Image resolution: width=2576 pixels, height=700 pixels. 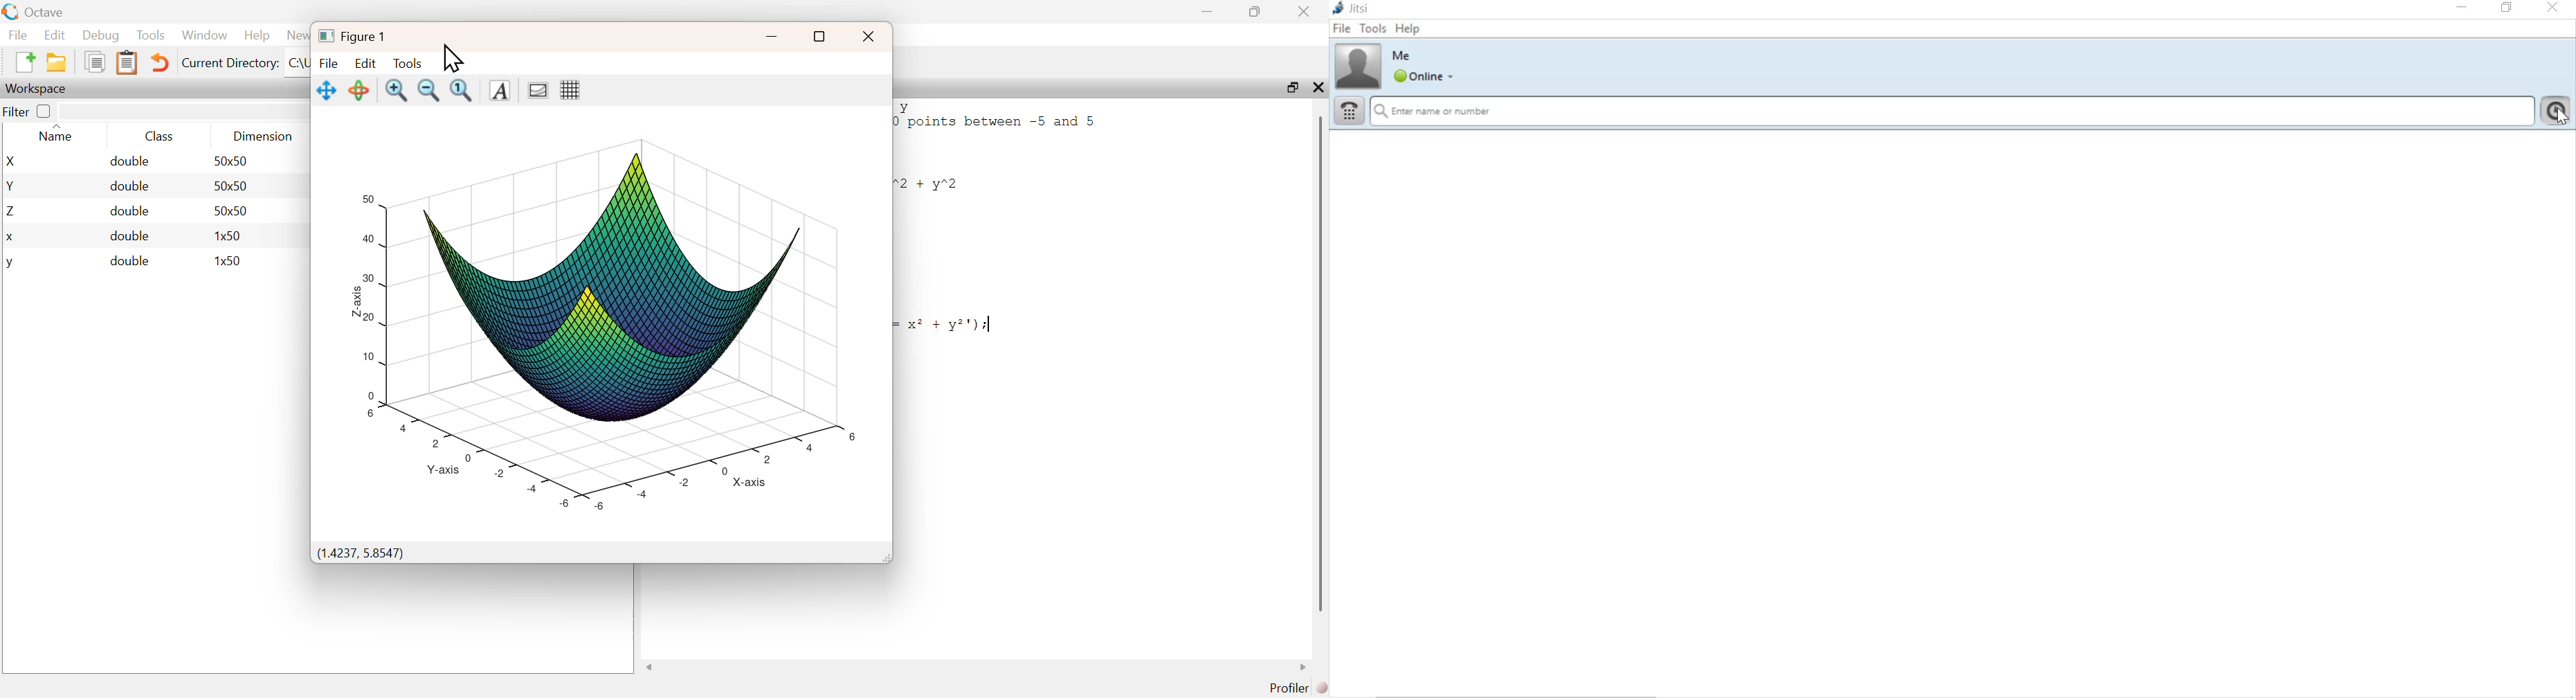 I want to click on Logo, so click(x=12, y=12).